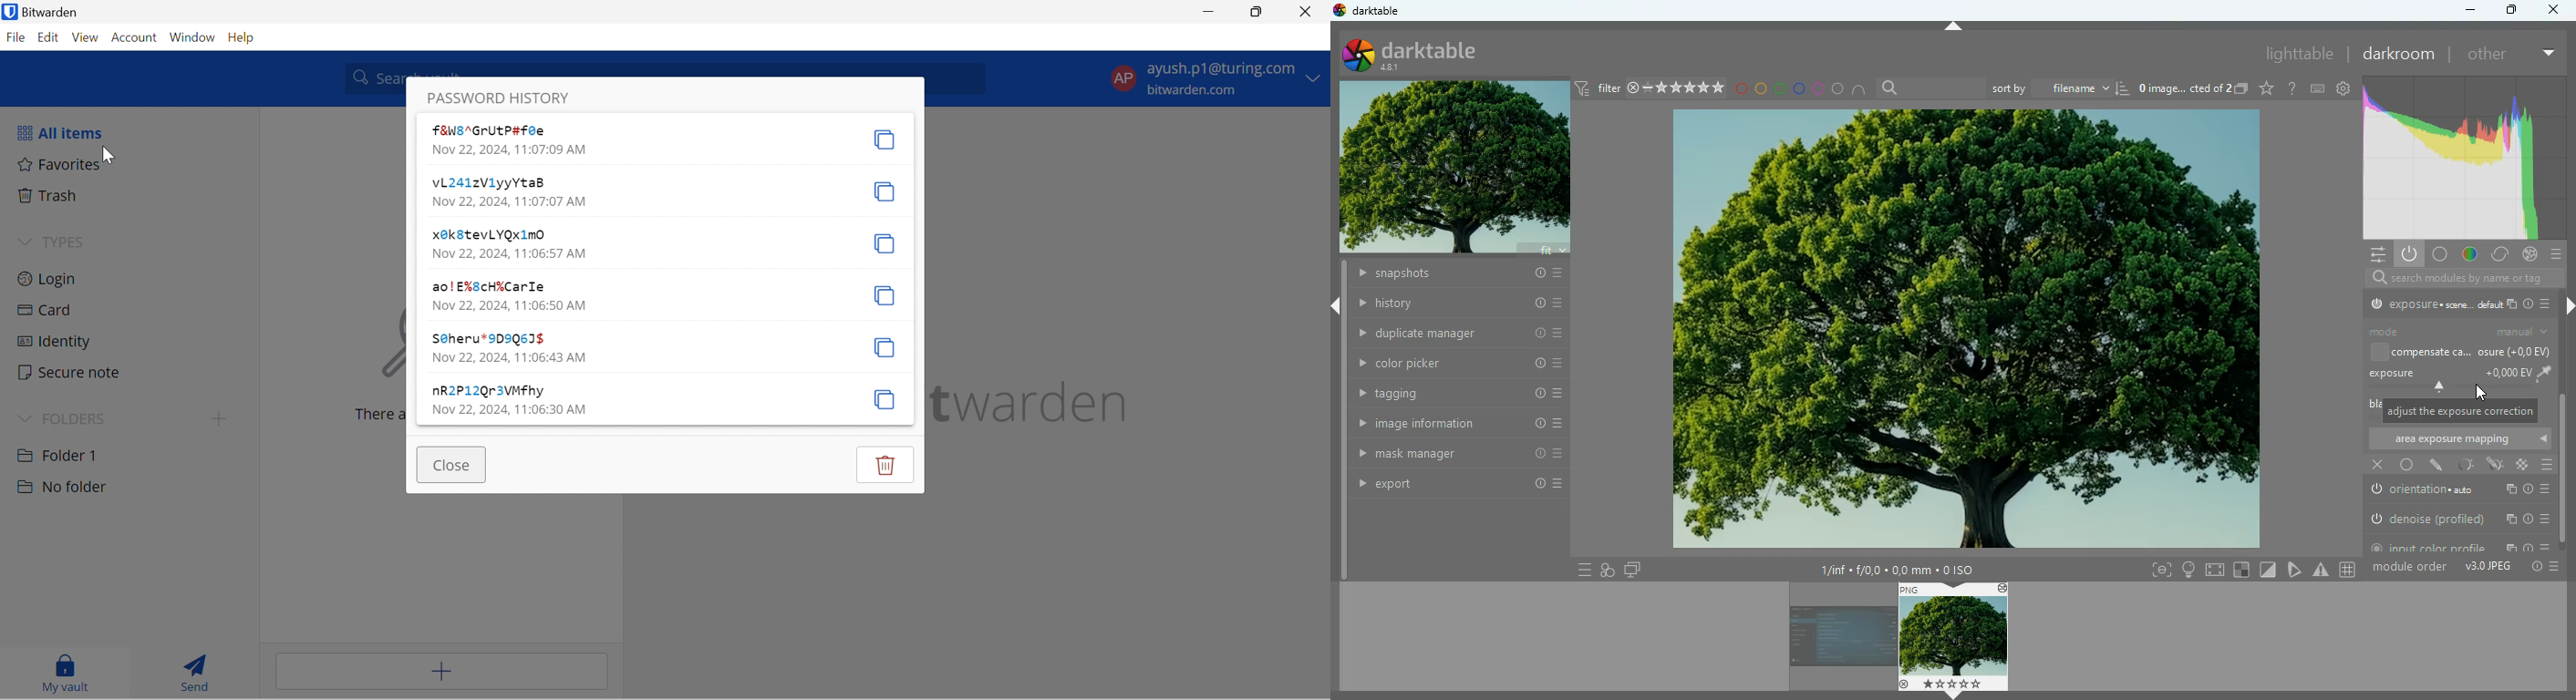 This screenshot has height=700, width=2576. I want to click on nR2P12Qr3VMfhy, so click(490, 392).